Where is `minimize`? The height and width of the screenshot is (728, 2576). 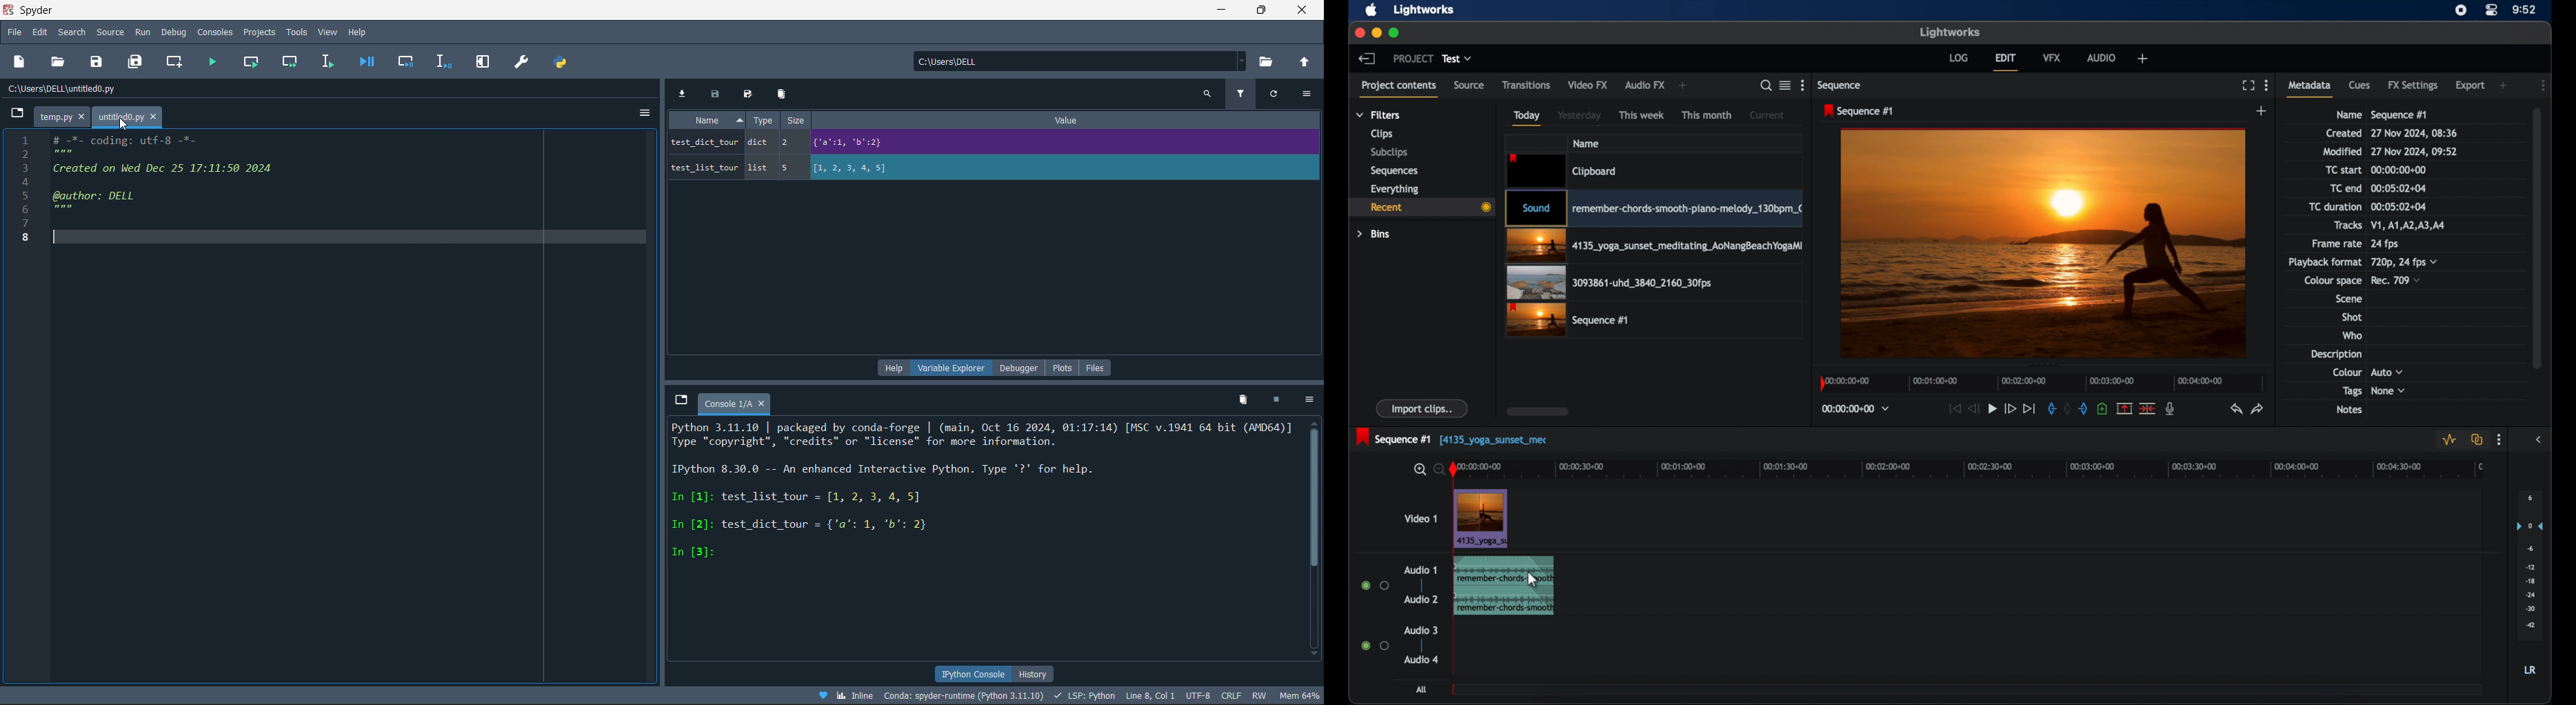 minimize is located at coordinates (1223, 12).